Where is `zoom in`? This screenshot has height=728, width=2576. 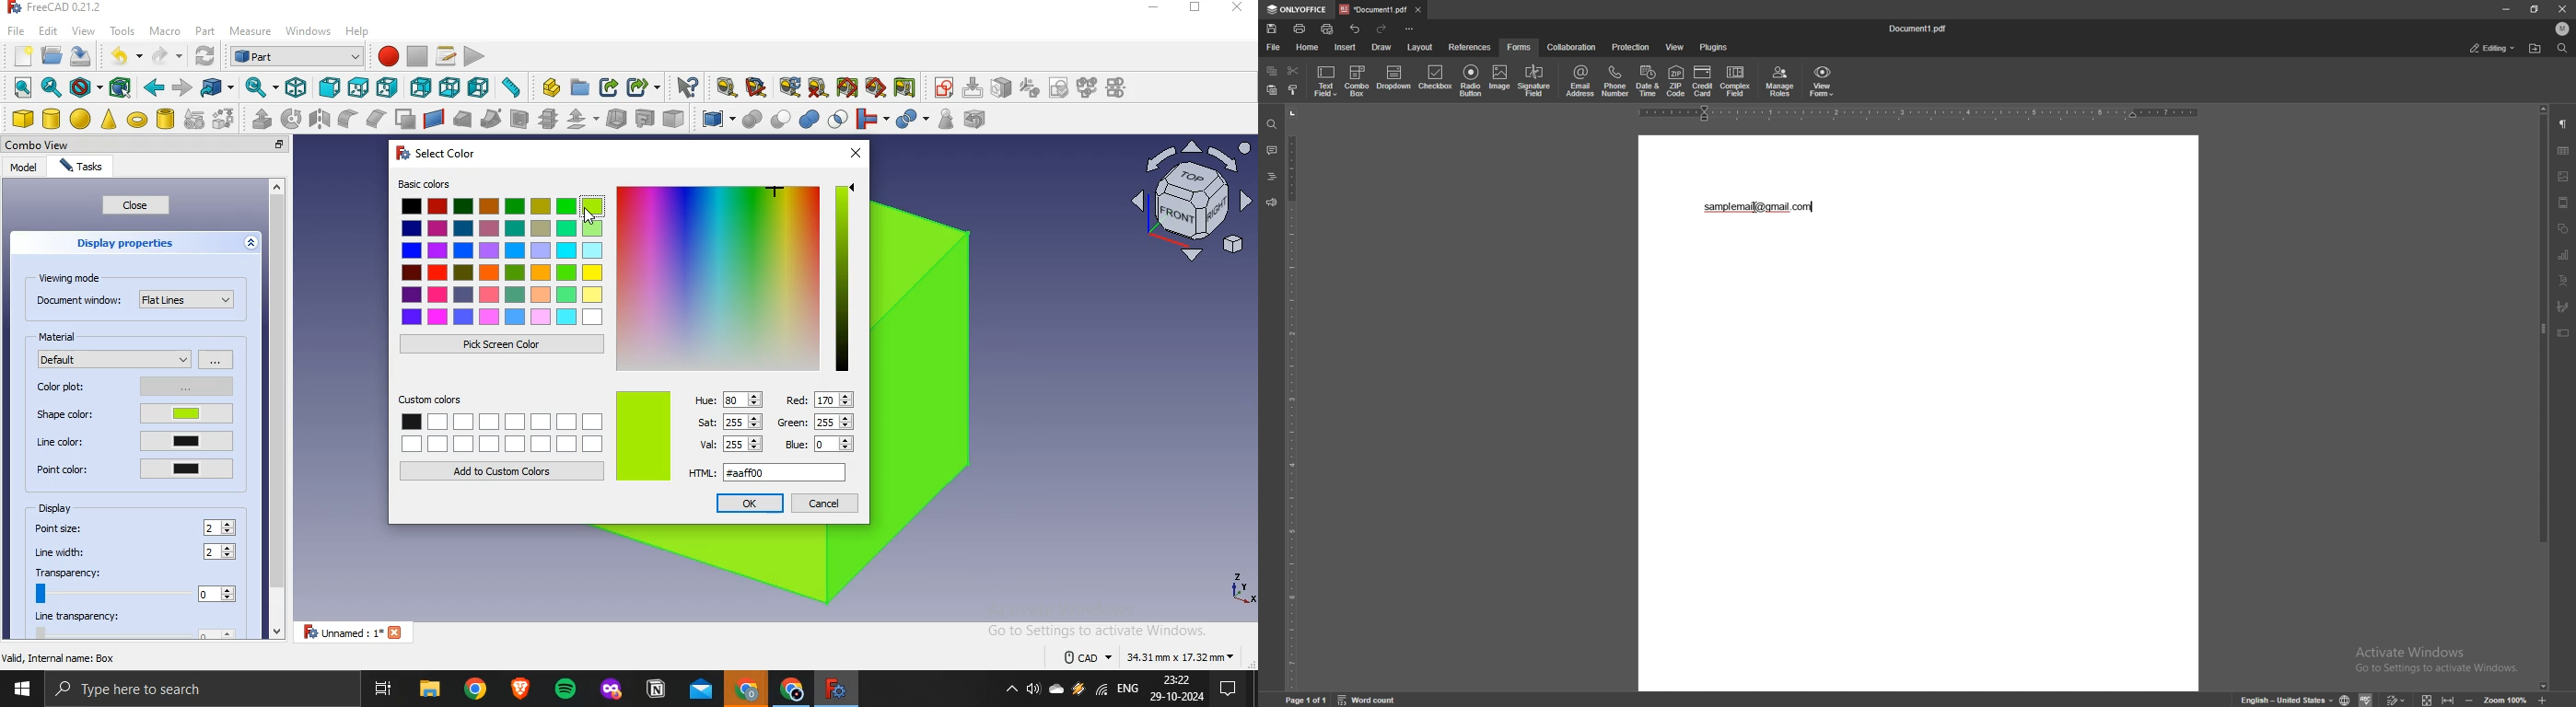 zoom in is located at coordinates (2543, 697).